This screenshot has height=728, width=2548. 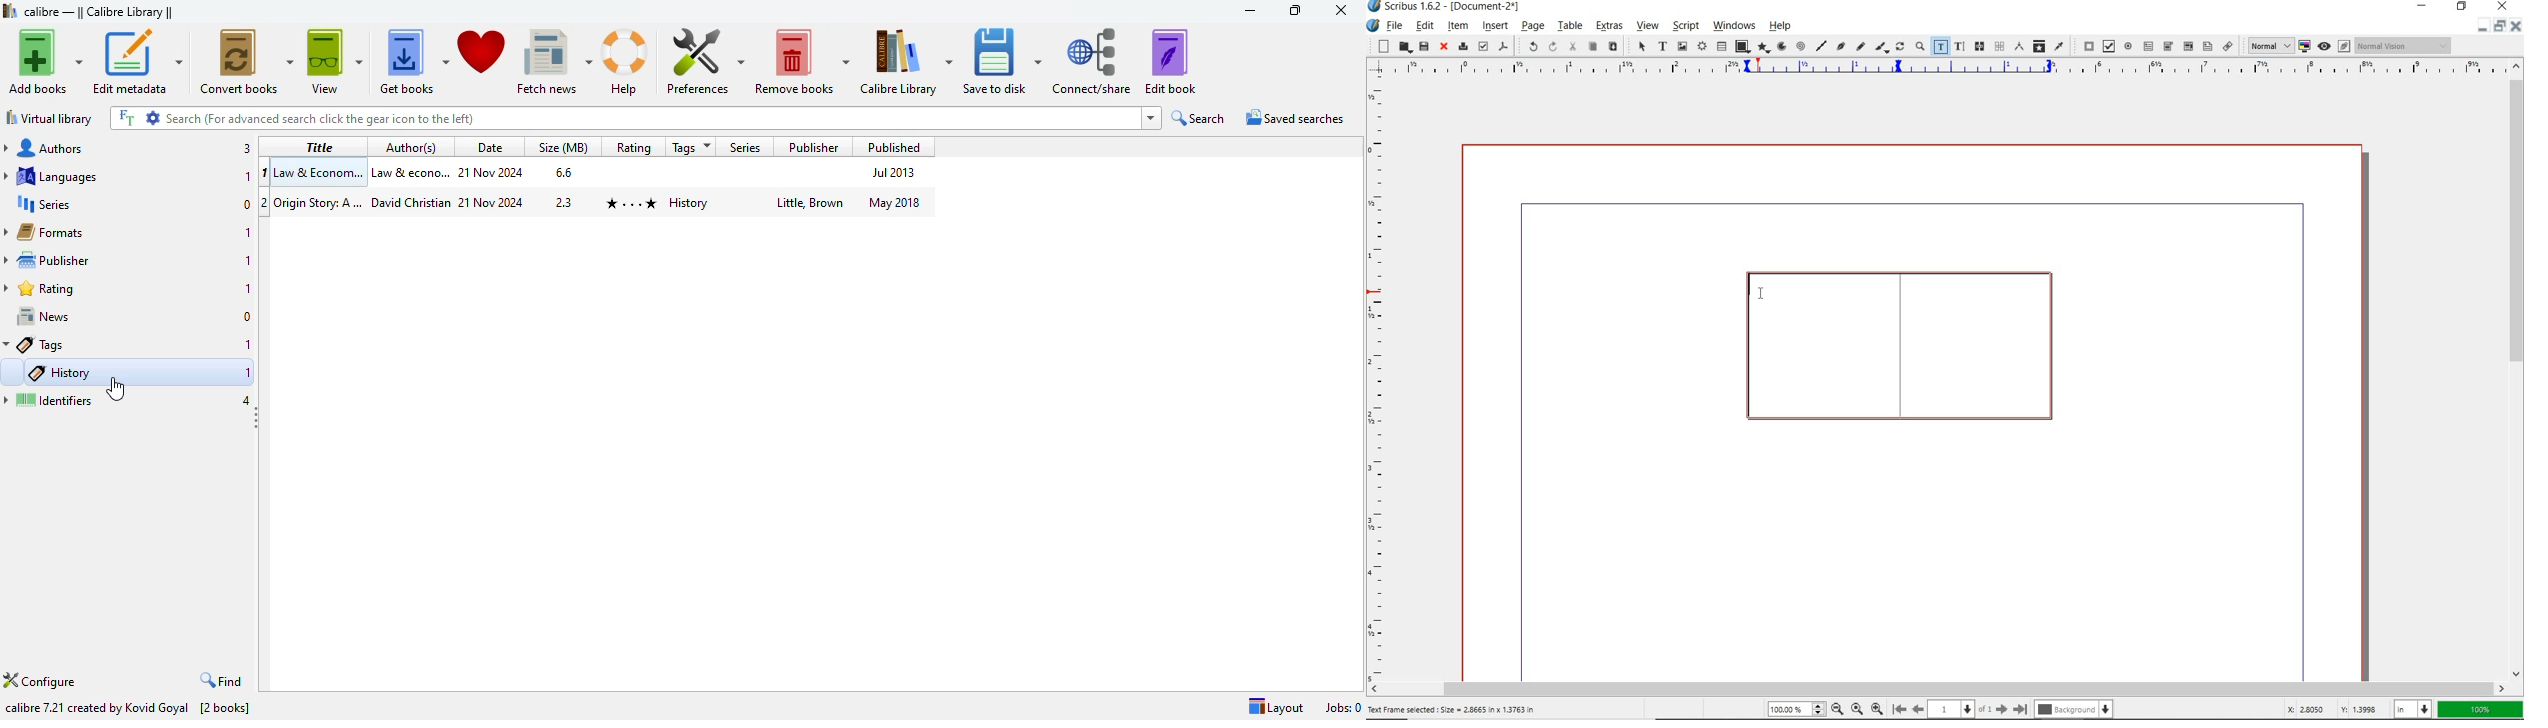 What do you see at coordinates (247, 149) in the screenshot?
I see `3` at bounding box center [247, 149].